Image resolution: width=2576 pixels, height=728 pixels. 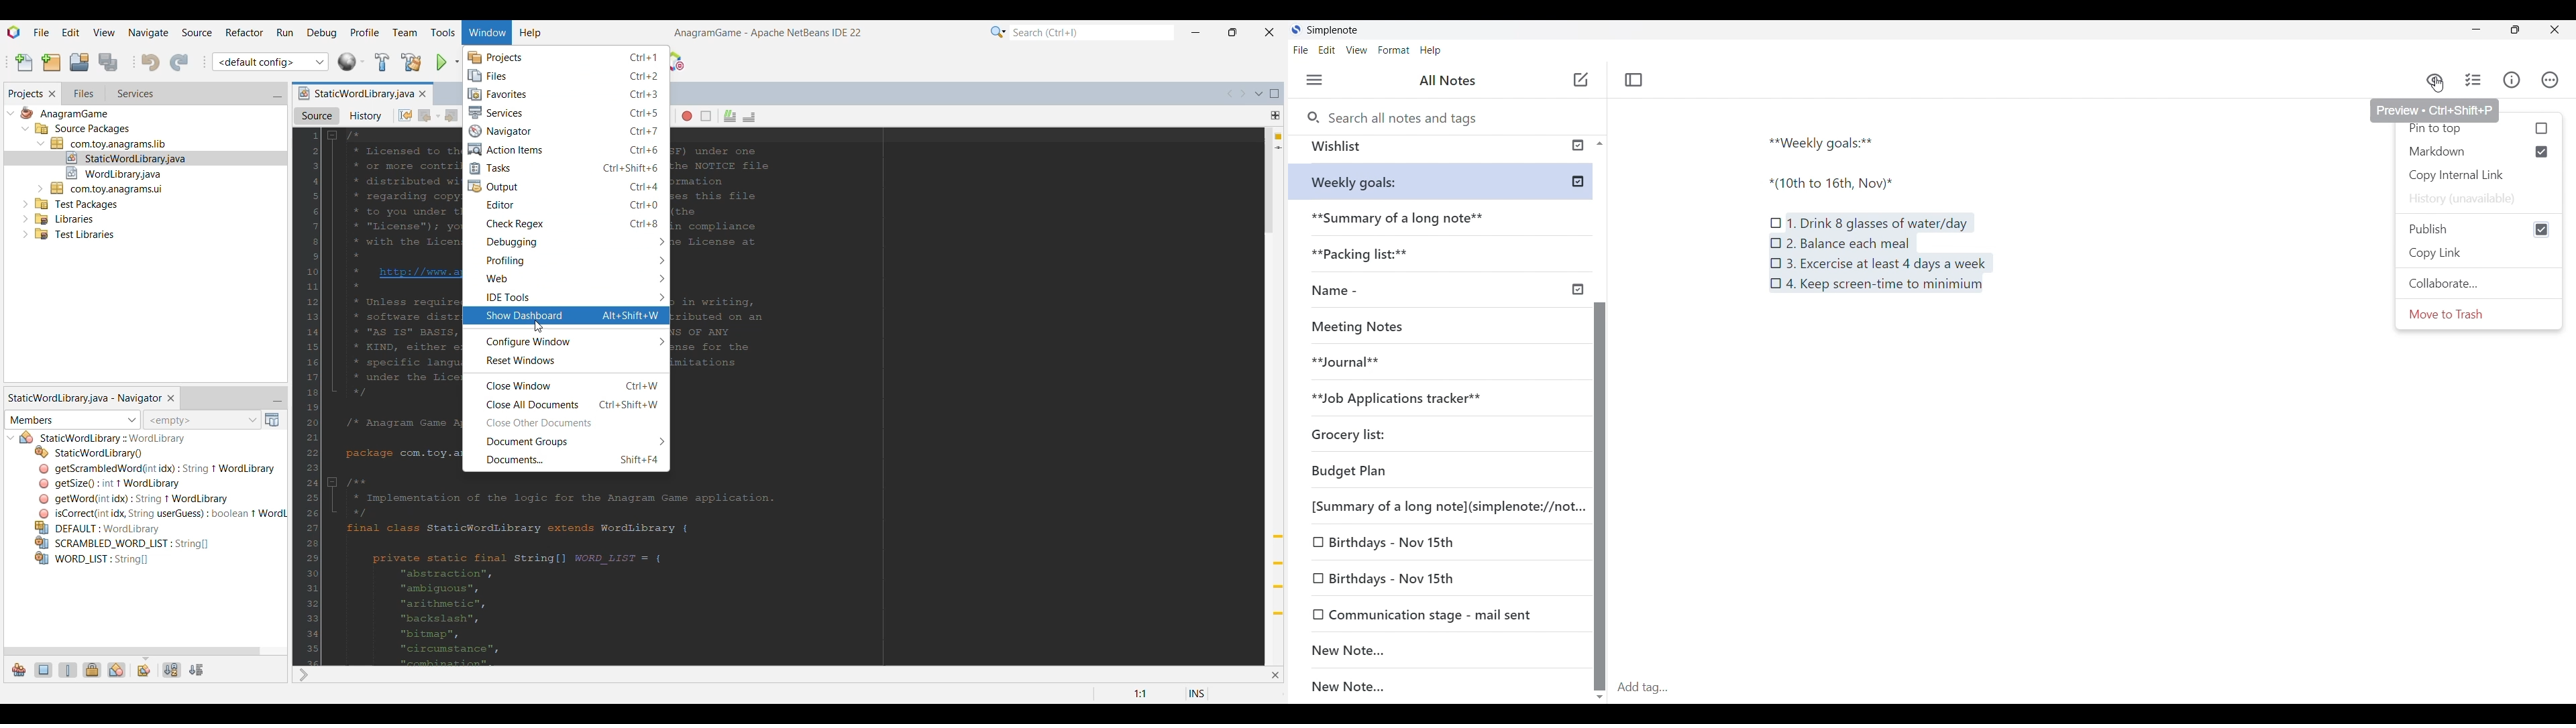 What do you see at coordinates (1436, 149) in the screenshot?
I see `Wishlist` at bounding box center [1436, 149].